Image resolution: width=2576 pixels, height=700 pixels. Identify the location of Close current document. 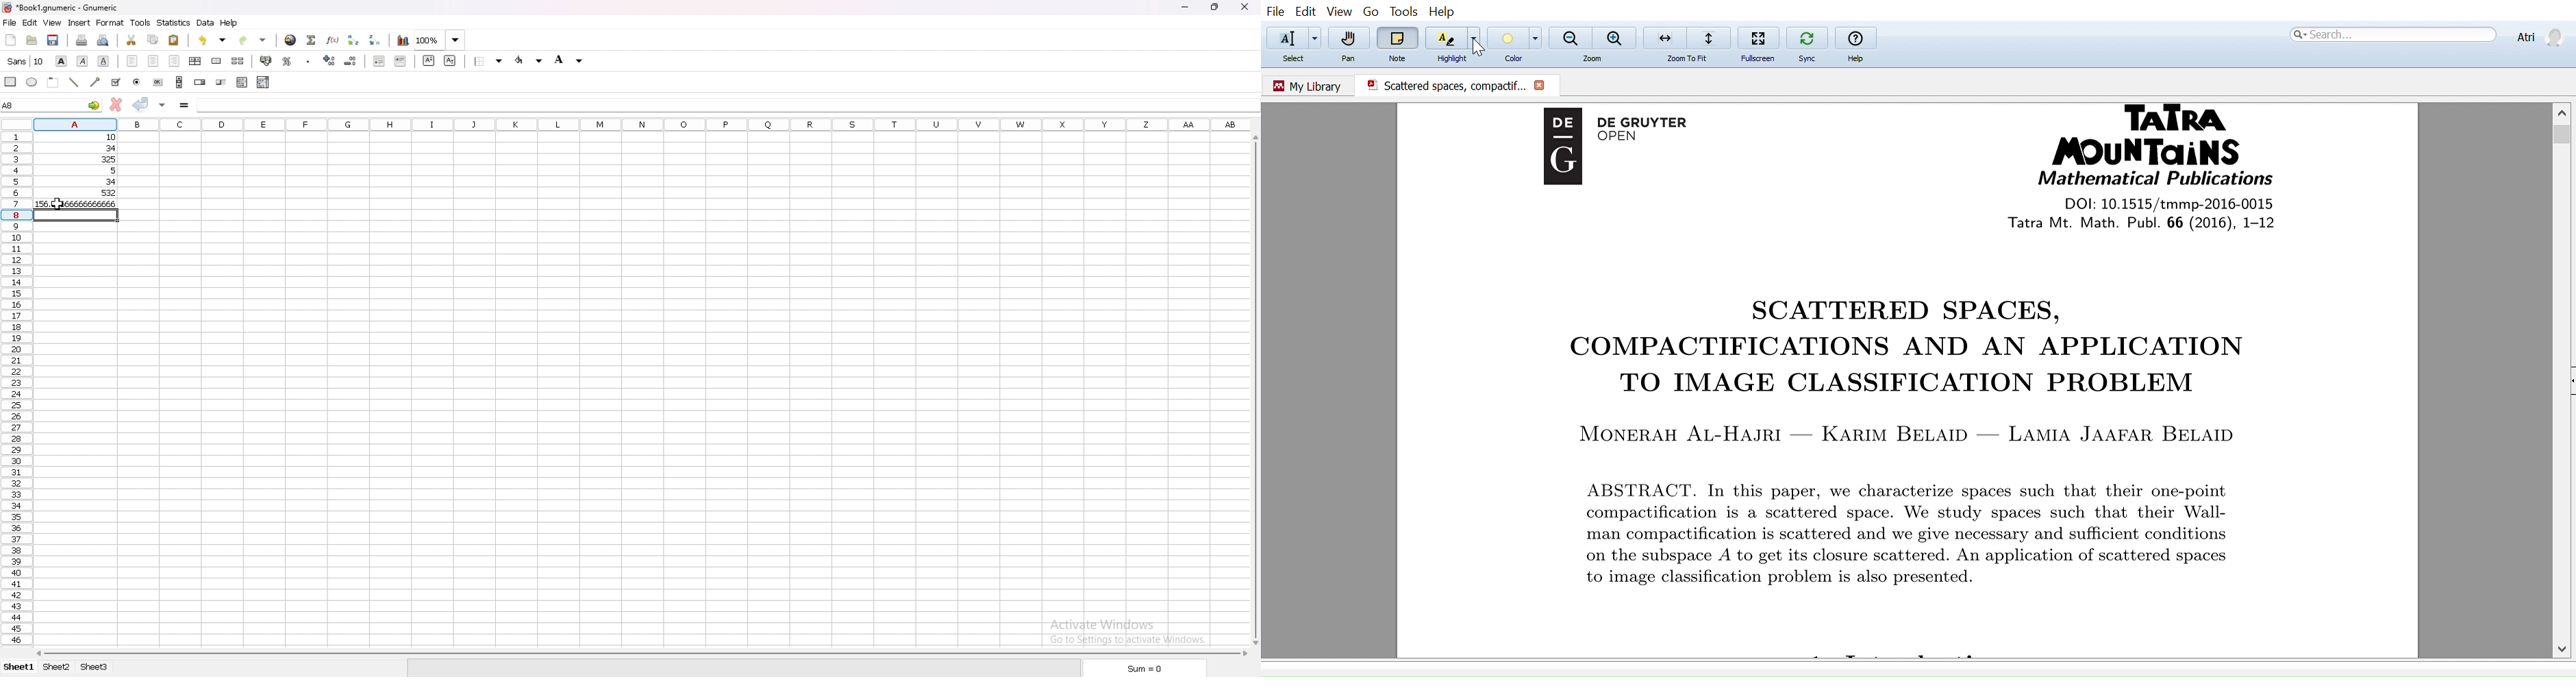
(1540, 86).